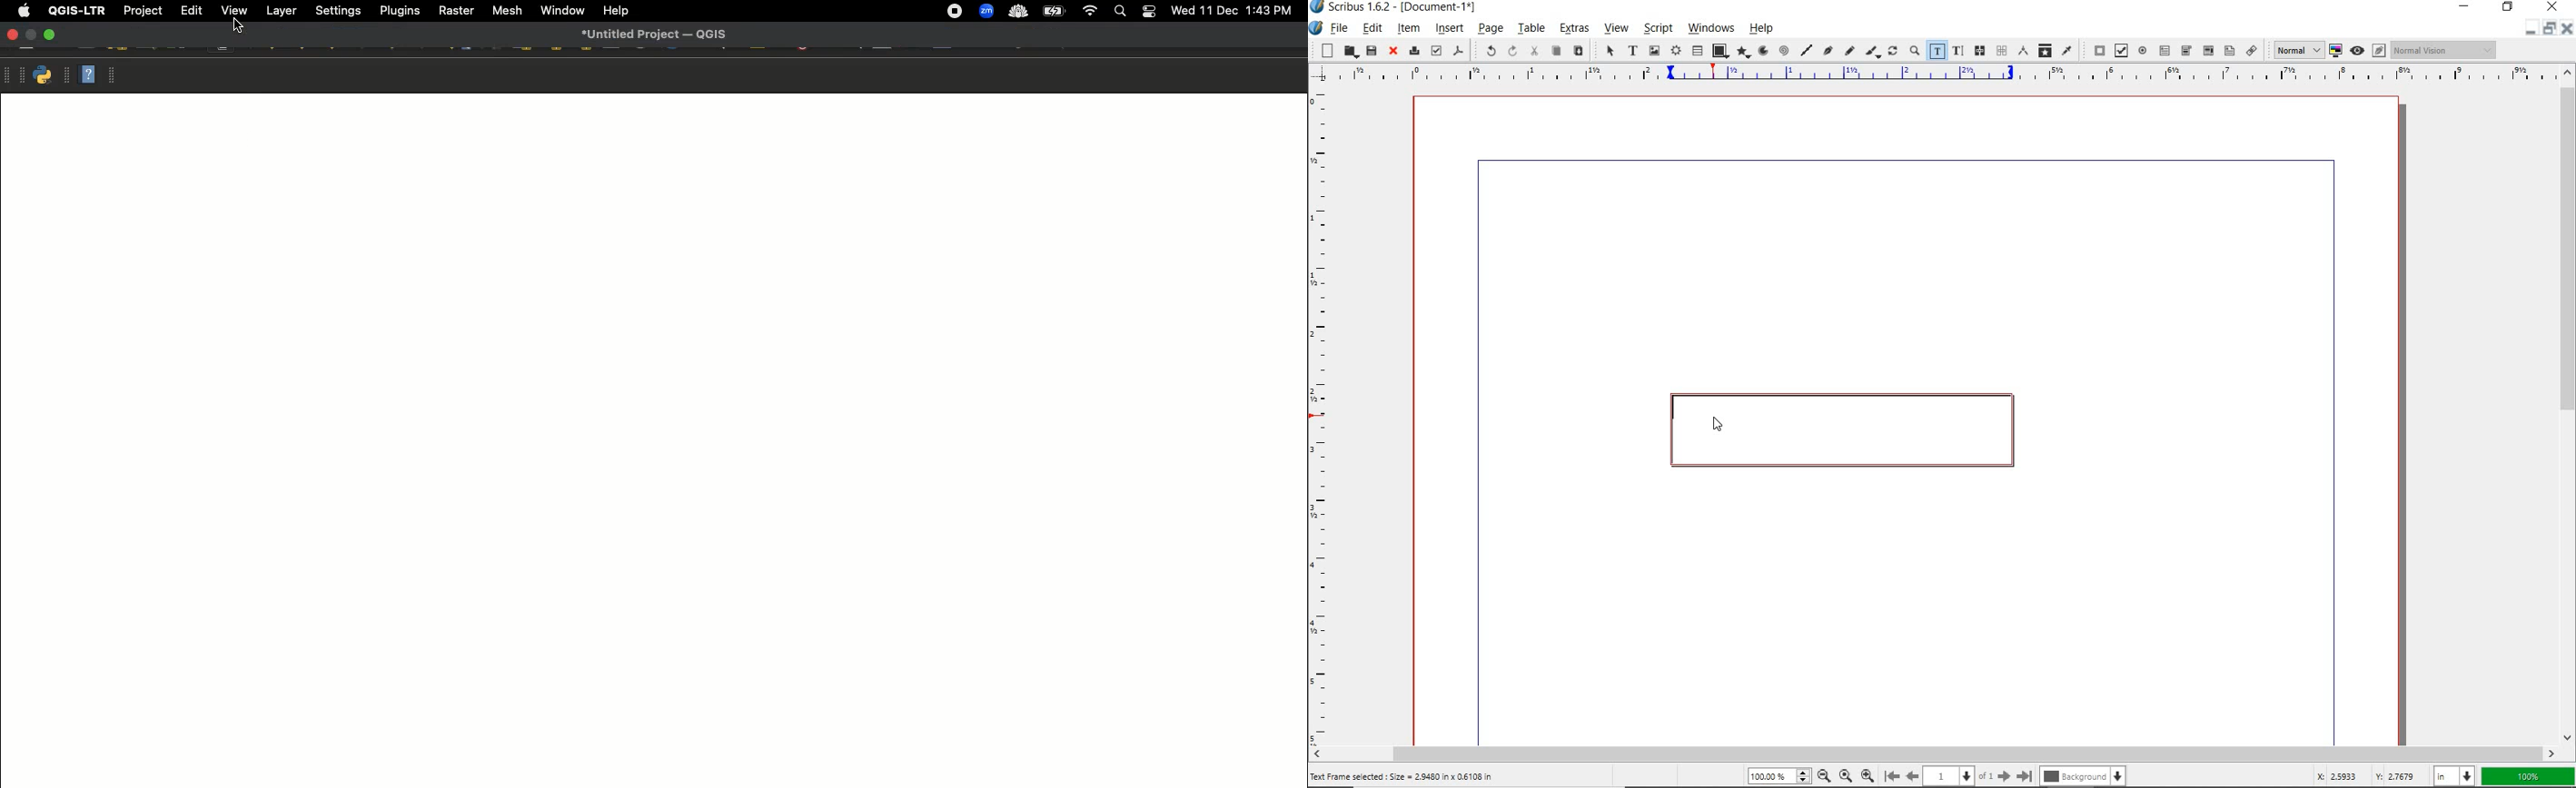  I want to click on new, so click(1324, 50).